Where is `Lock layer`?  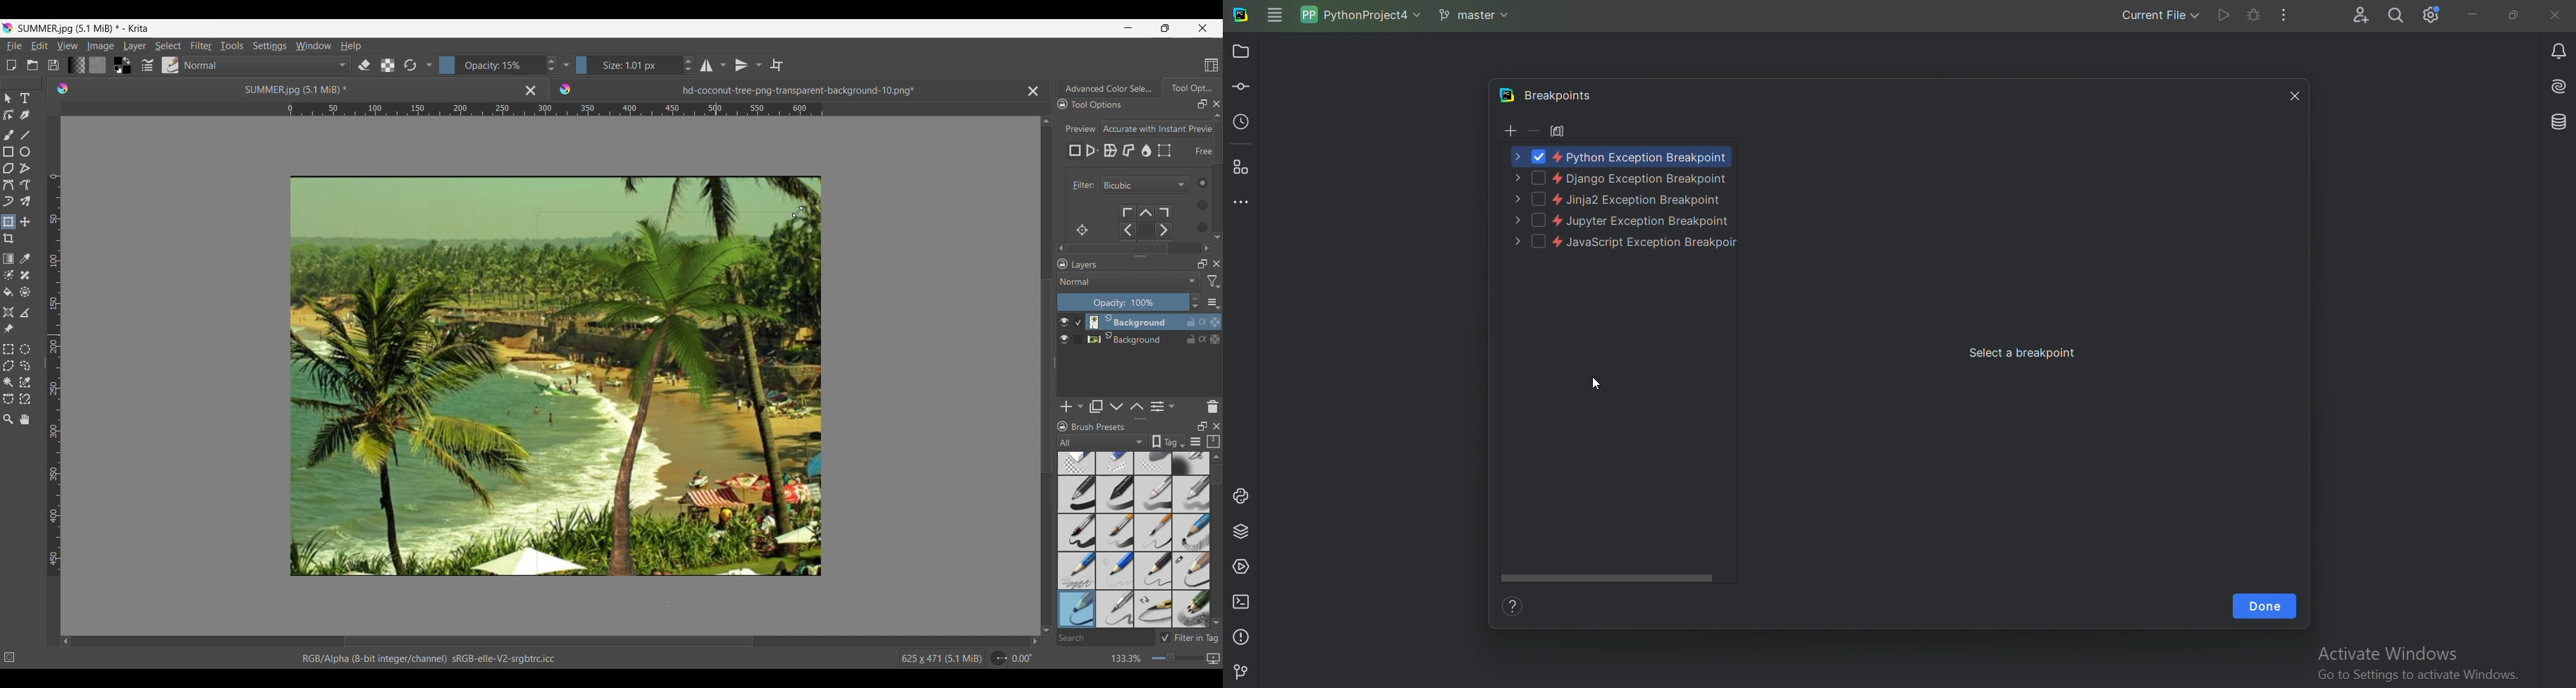
Lock layer is located at coordinates (1191, 339).